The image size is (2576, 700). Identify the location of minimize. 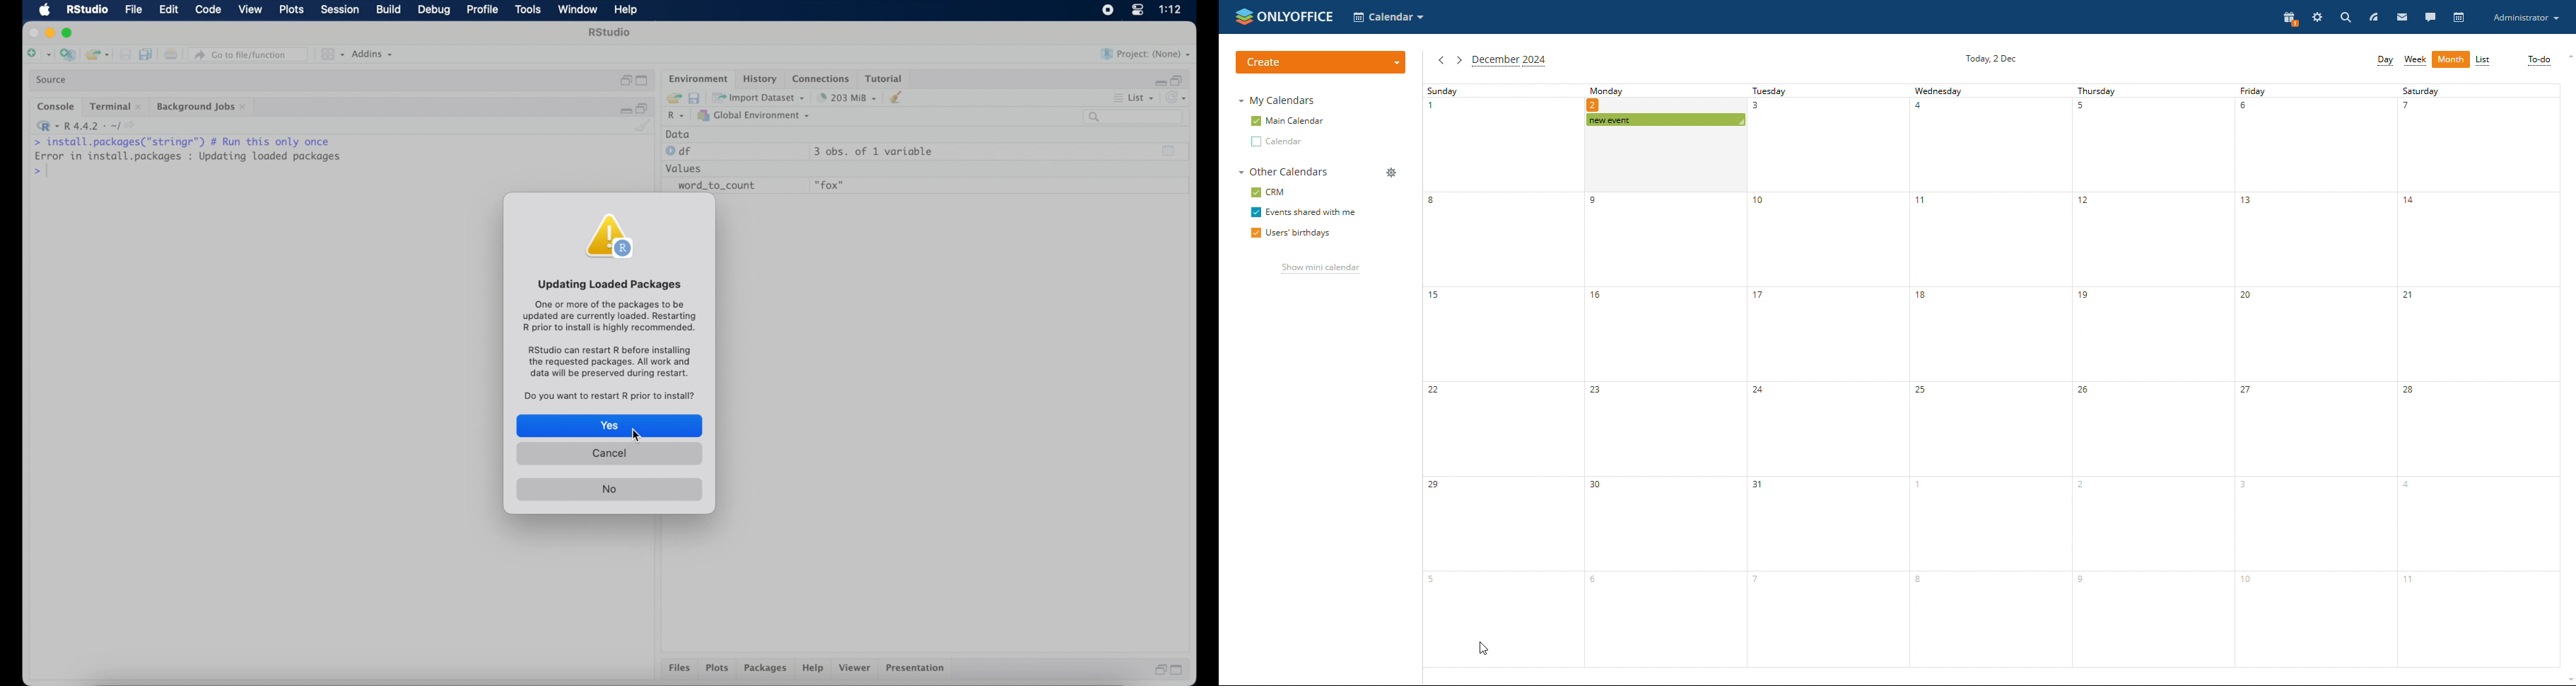
(1159, 82).